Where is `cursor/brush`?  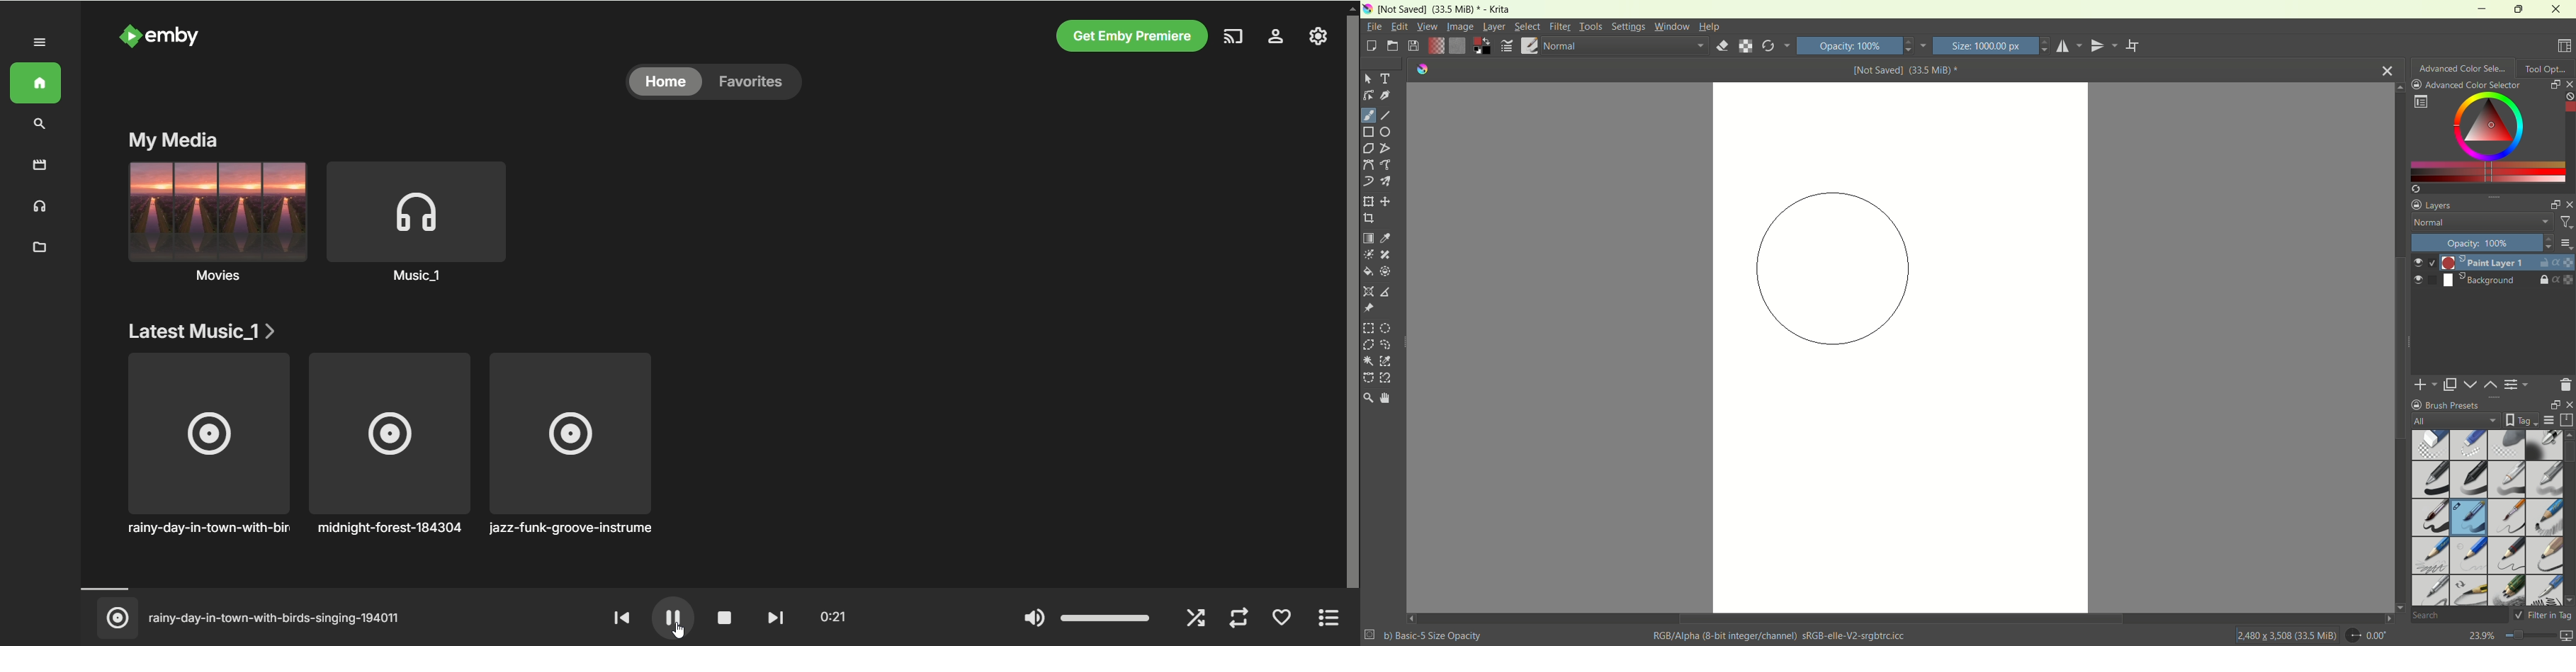
cursor/brush is located at coordinates (1837, 264).